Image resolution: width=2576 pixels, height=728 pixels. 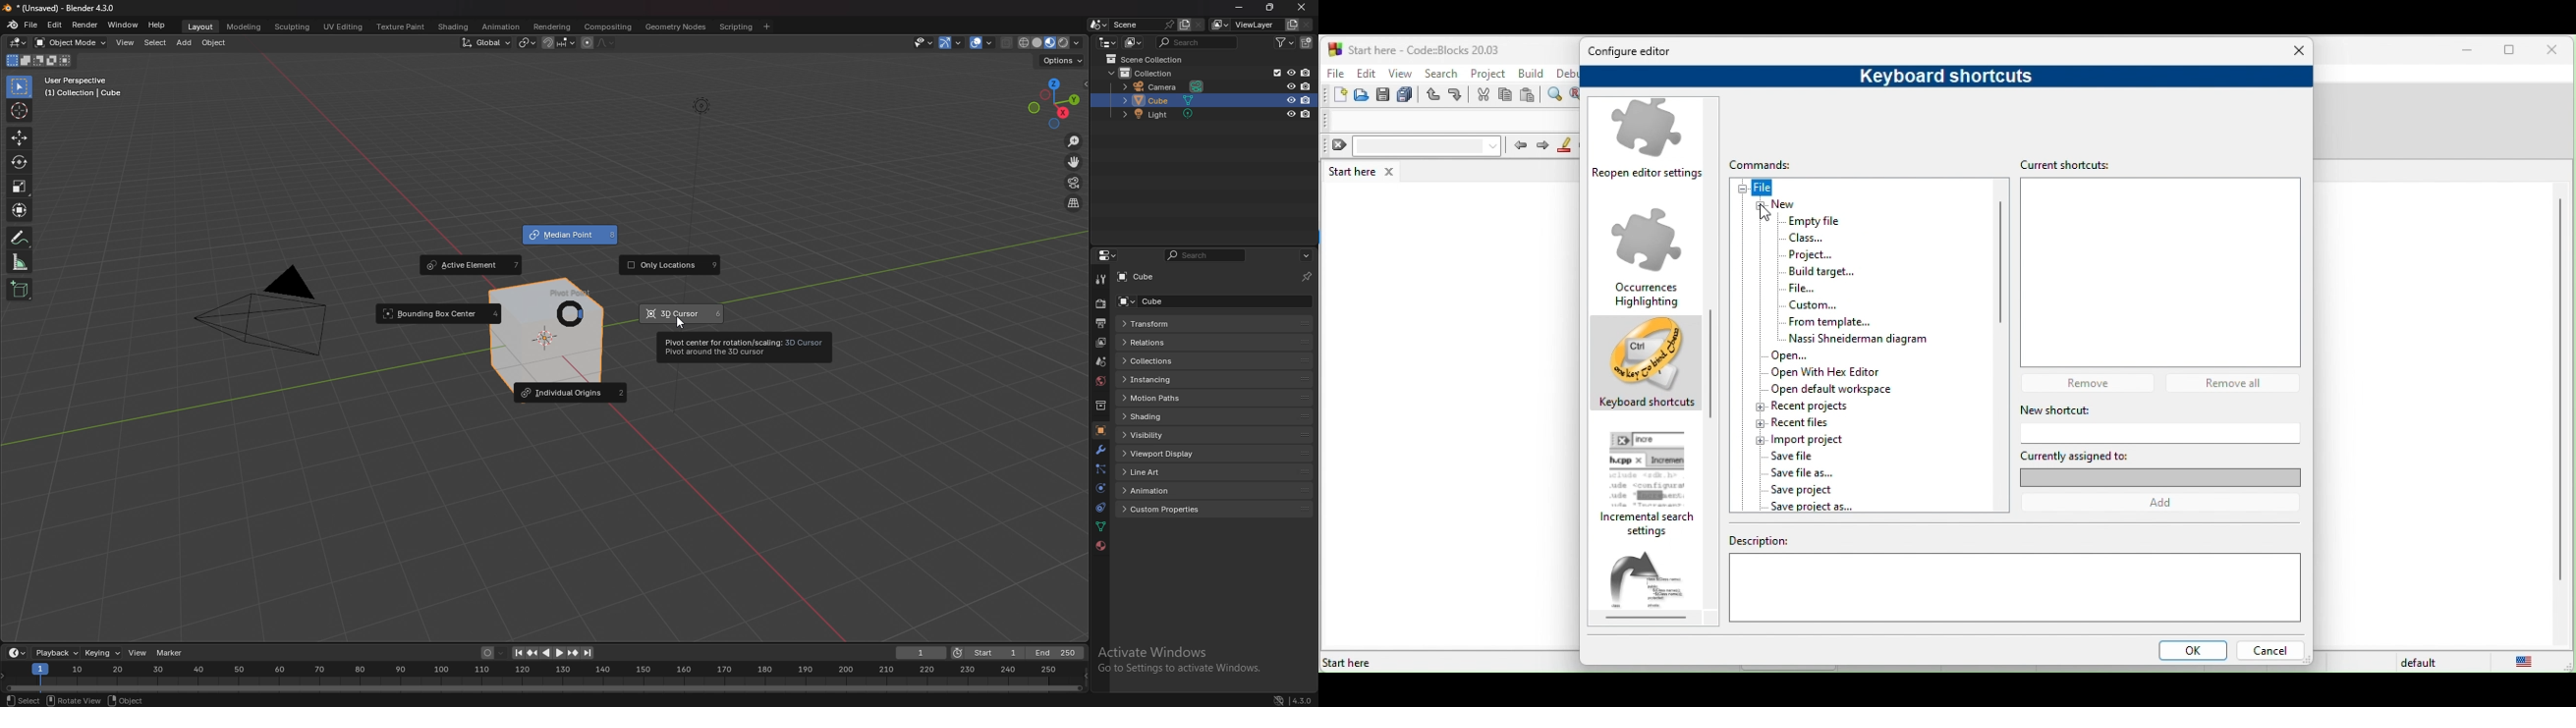 What do you see at coordinates (185, 43) in the screenshot?
I see `add` at bounding box center [185, 43].